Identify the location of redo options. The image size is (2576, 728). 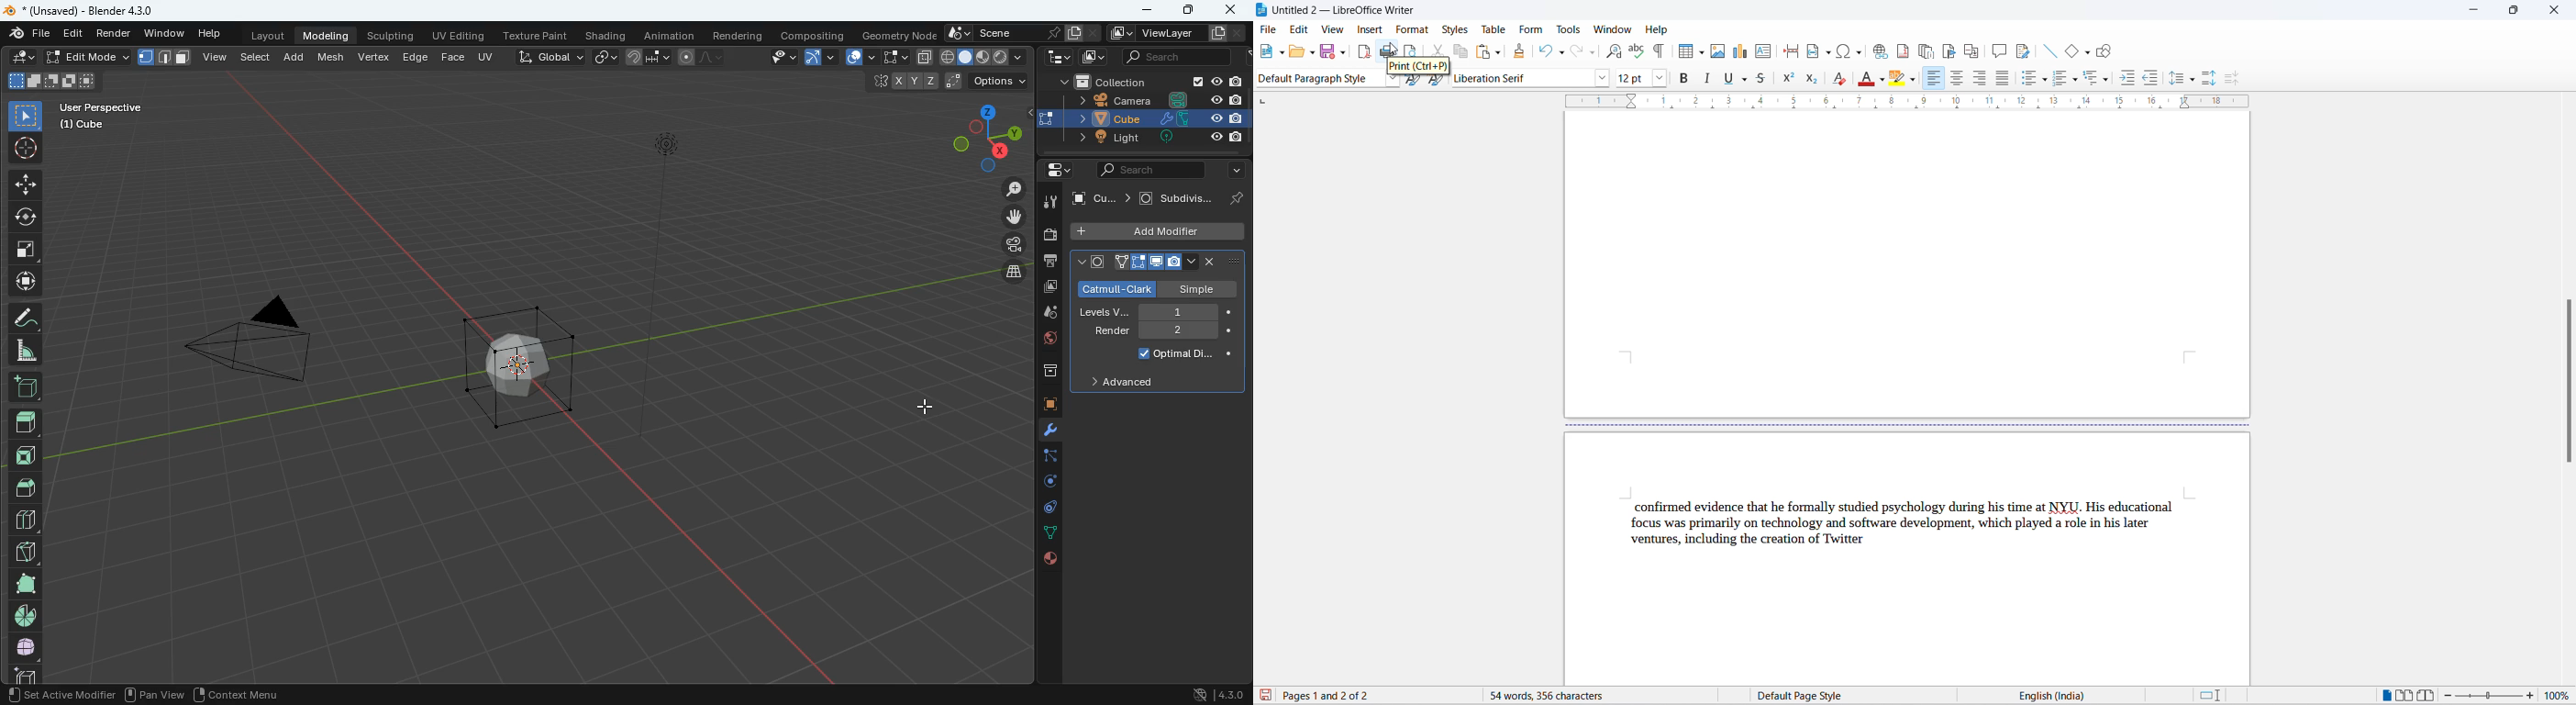
(1594, 53).